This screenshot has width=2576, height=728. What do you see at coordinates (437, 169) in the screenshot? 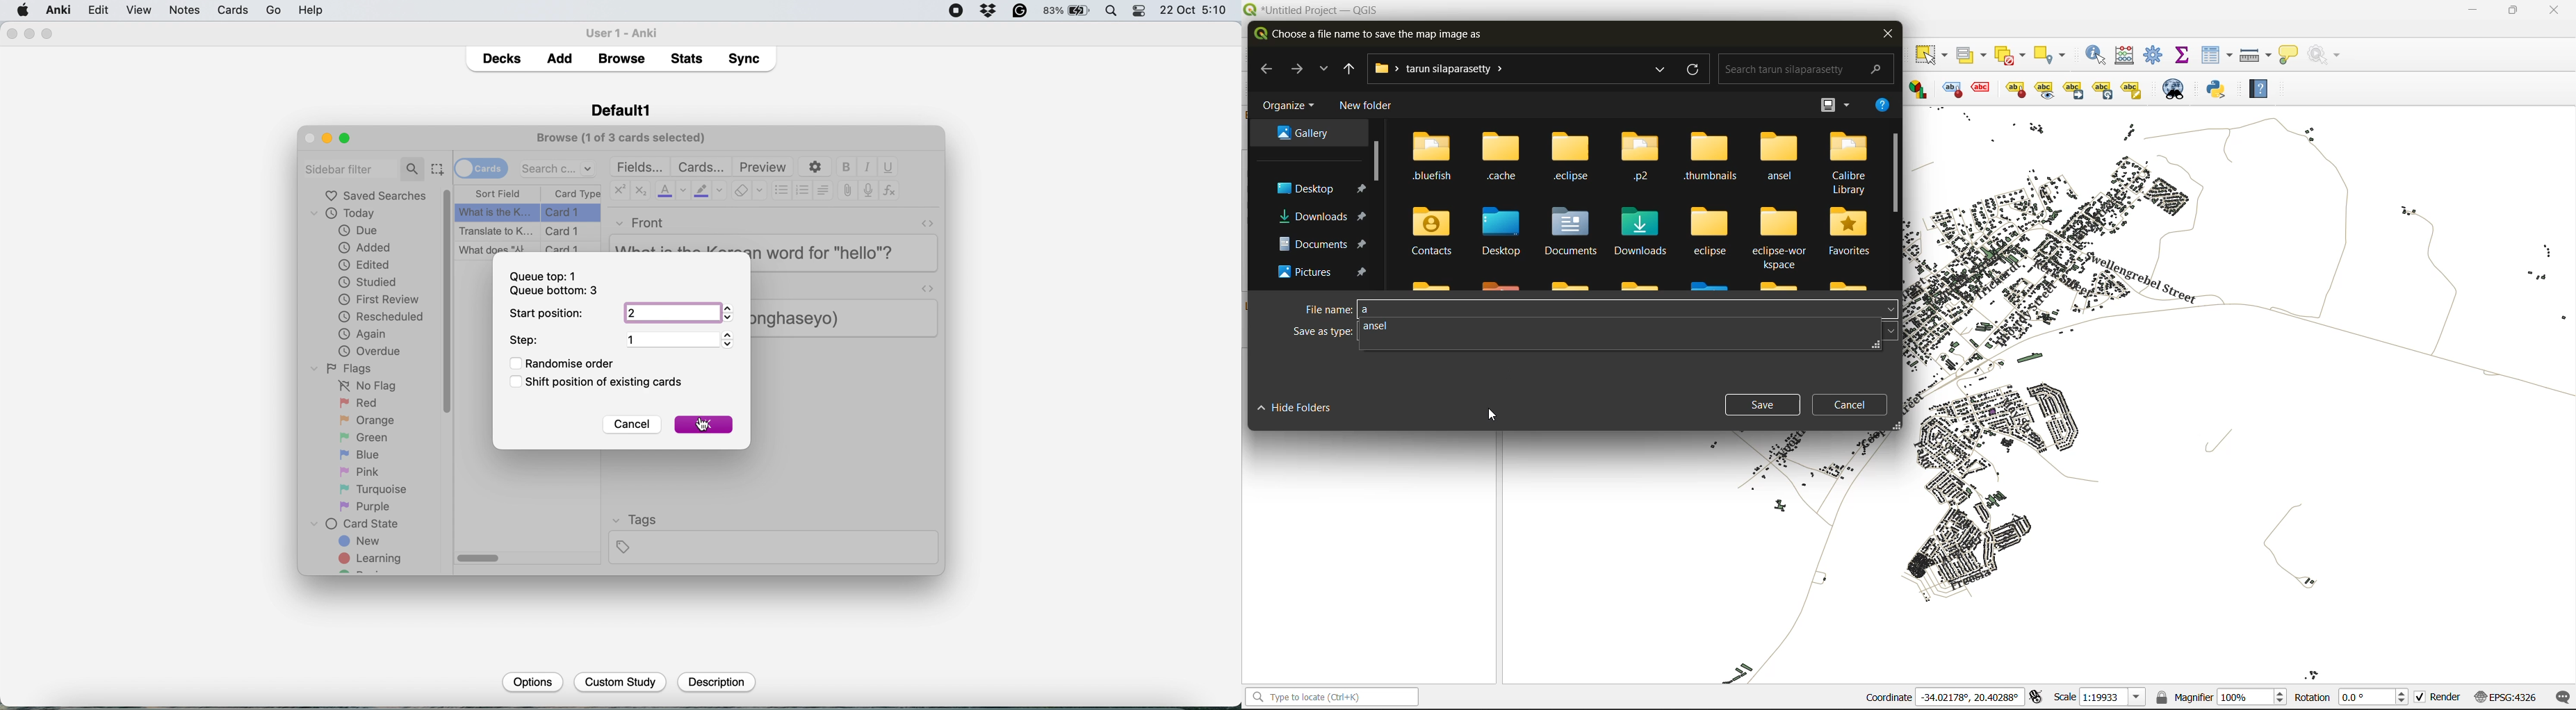
I see `selection tool` at bounding box center [437, 169].